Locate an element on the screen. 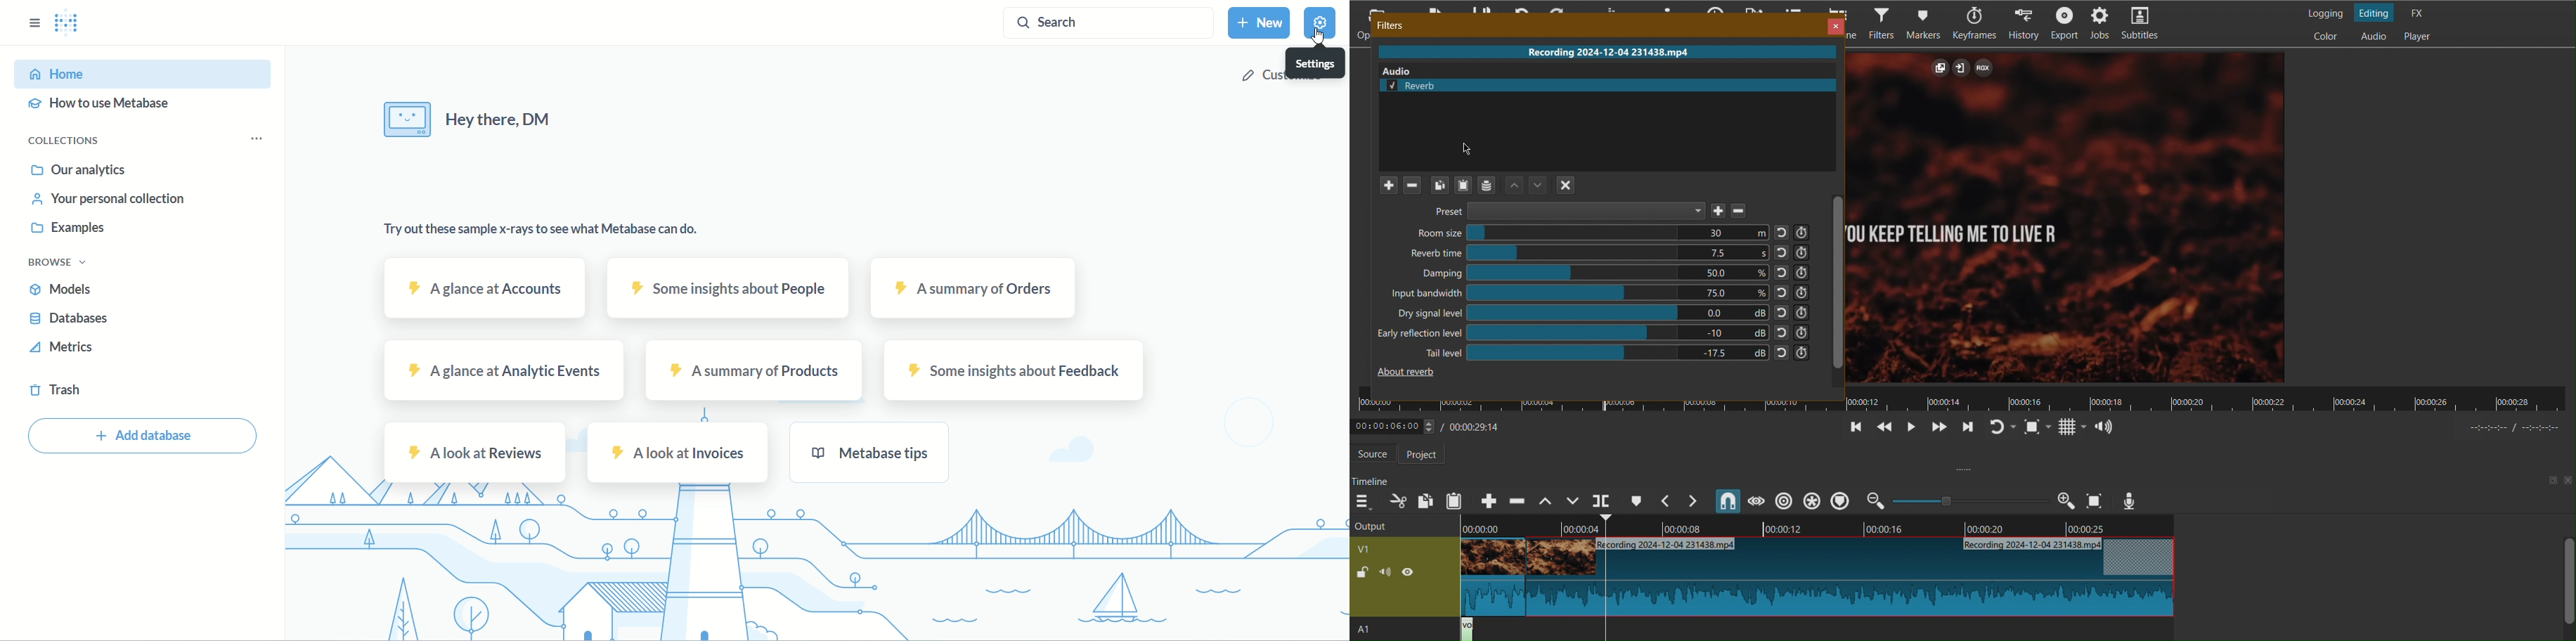  Color is located at coordinates (2328, 36).